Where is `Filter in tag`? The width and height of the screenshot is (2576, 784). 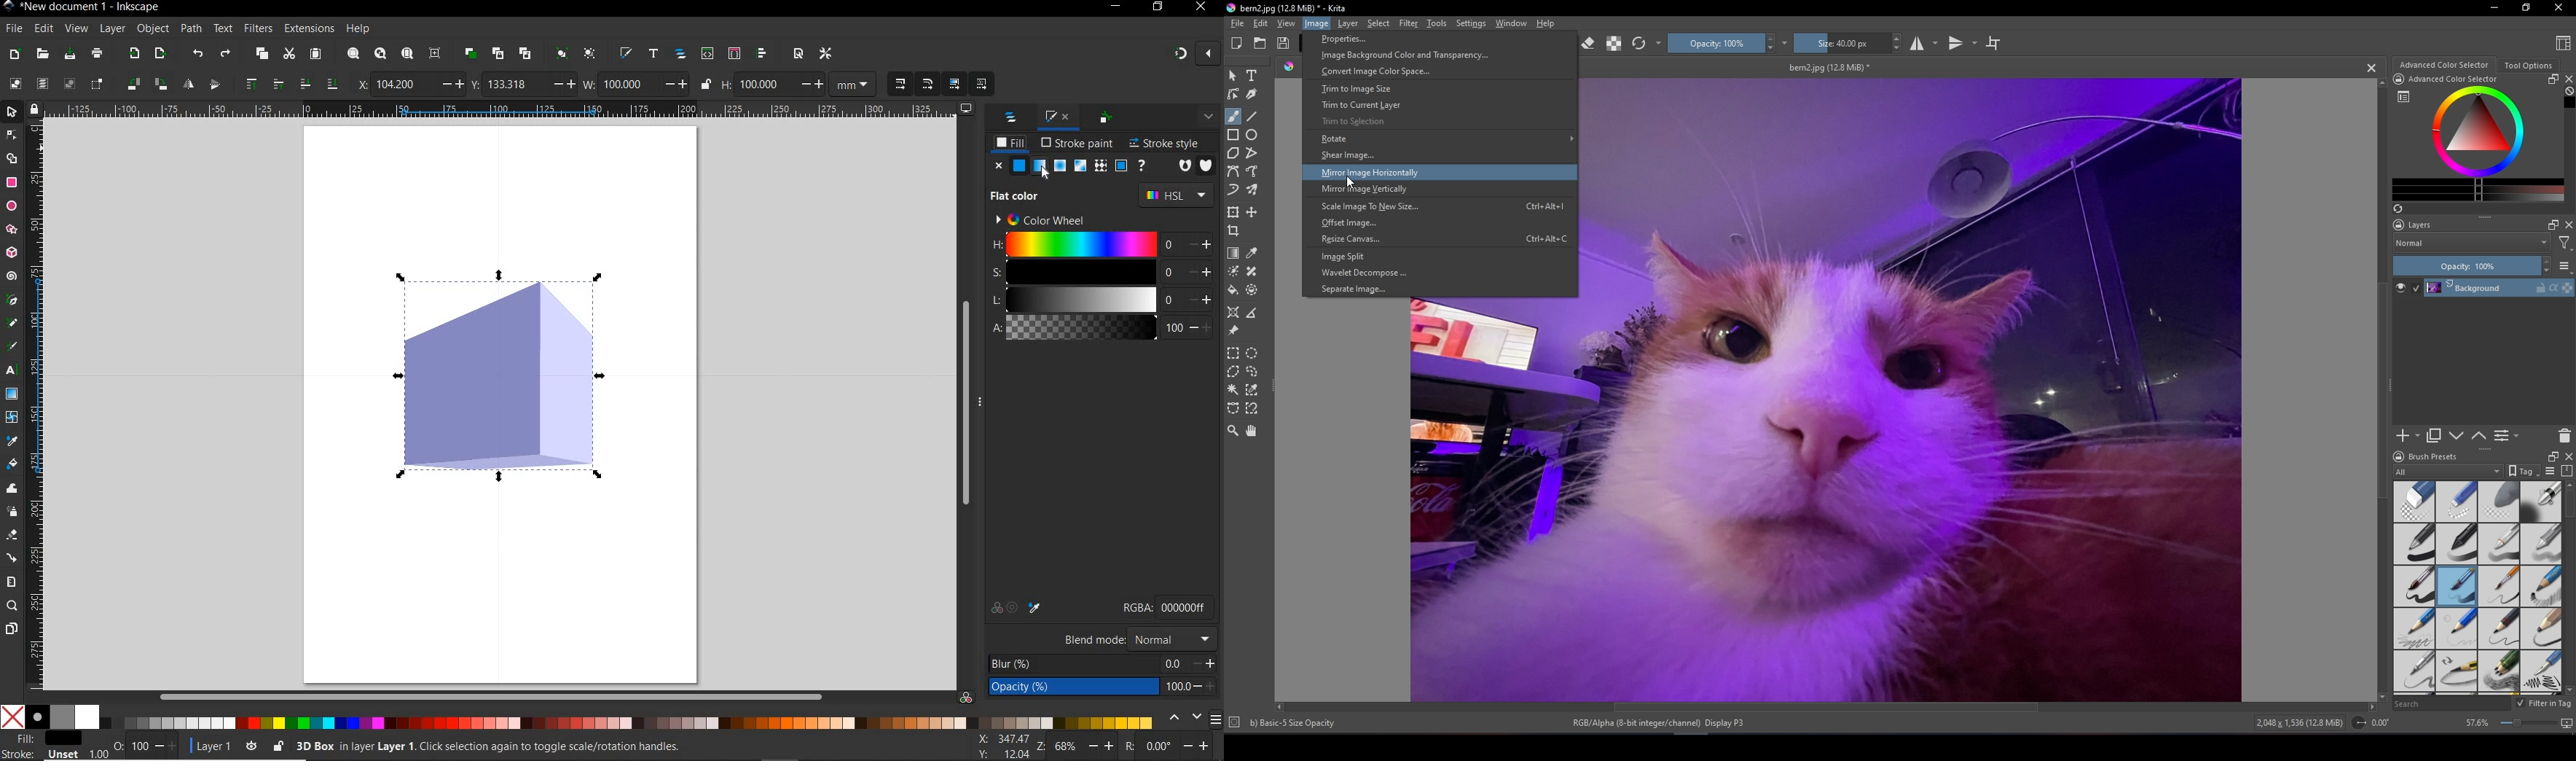 Filter in tag is located at coordinates (2544, 704).